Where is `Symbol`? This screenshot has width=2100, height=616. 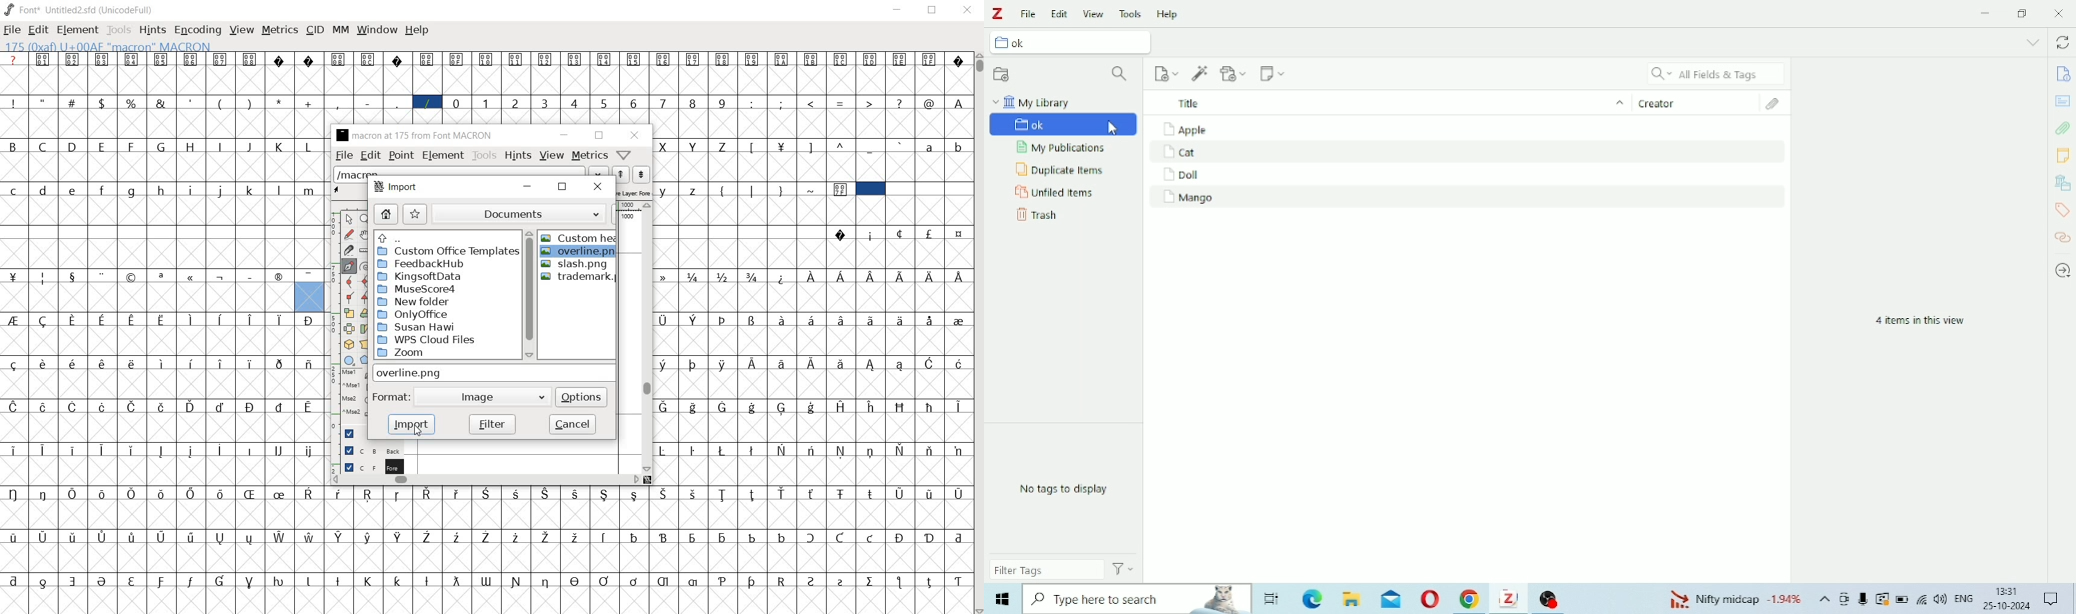 Symbol is located at coordinates (812, 61).